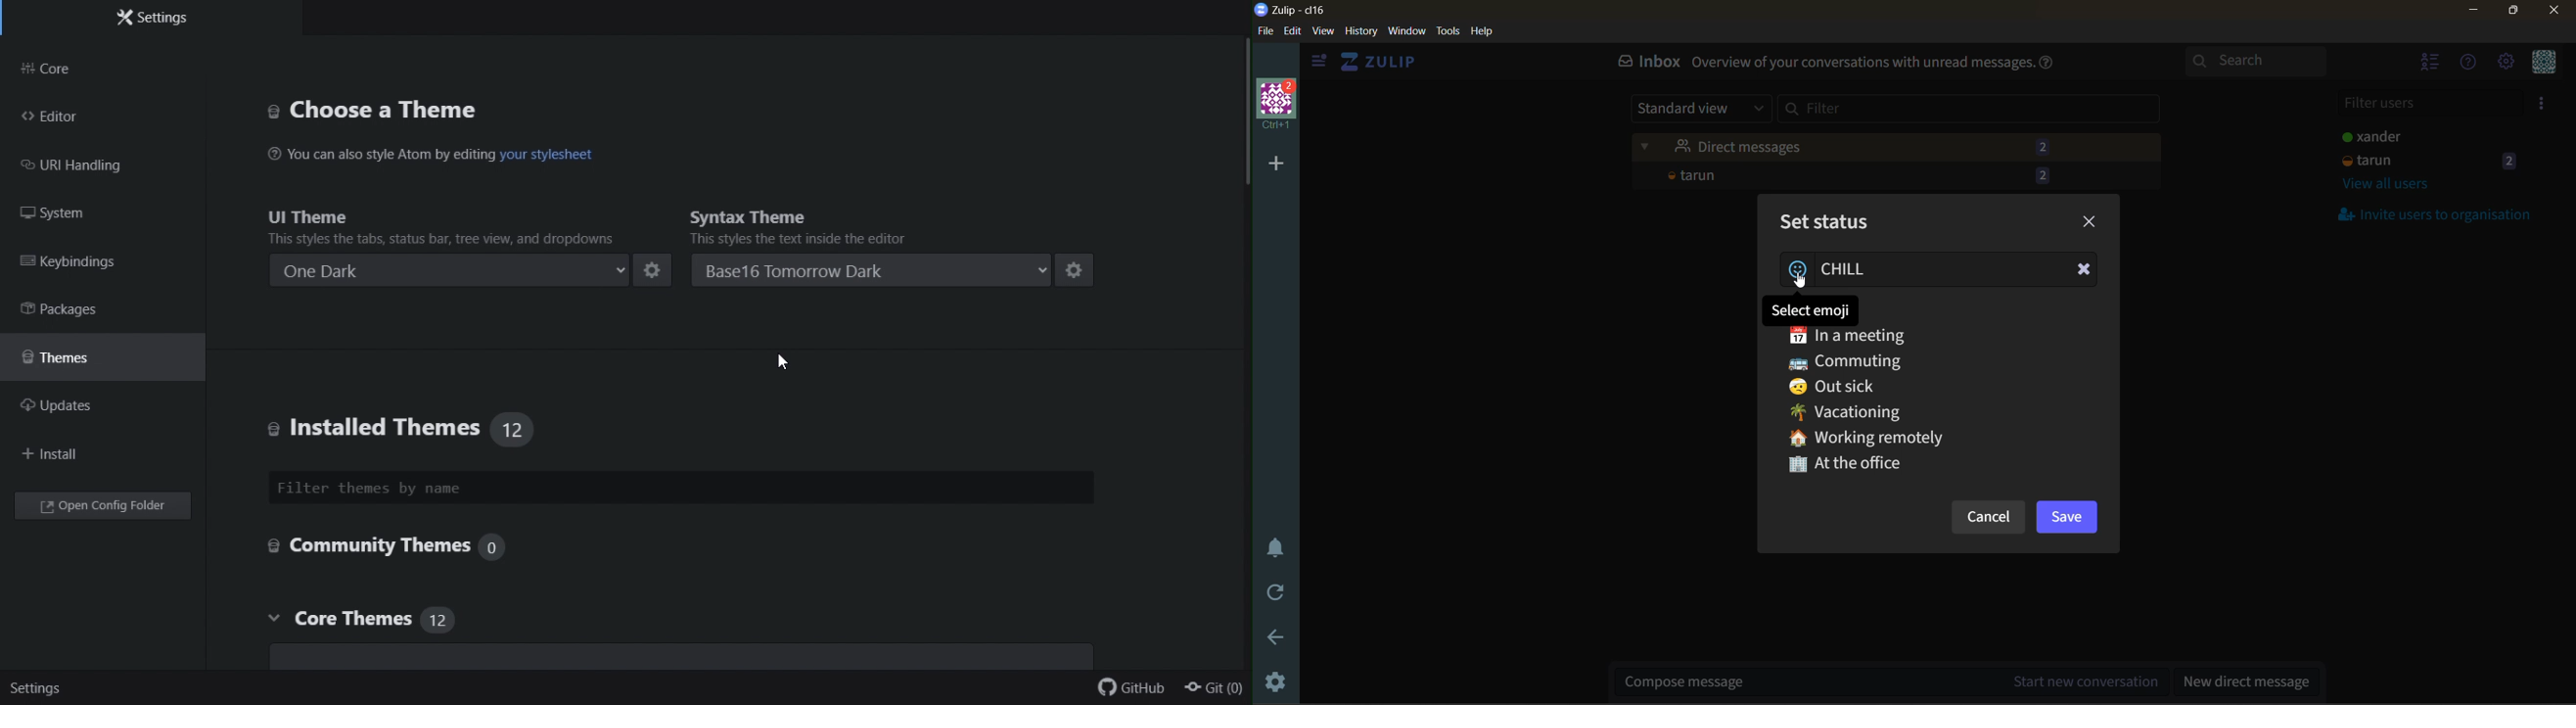 Image resolution: width=2576 pixels, height=728 pixels. Describe the element at coordinates (1271, 32) in the screenshot. I see `file` at that location.